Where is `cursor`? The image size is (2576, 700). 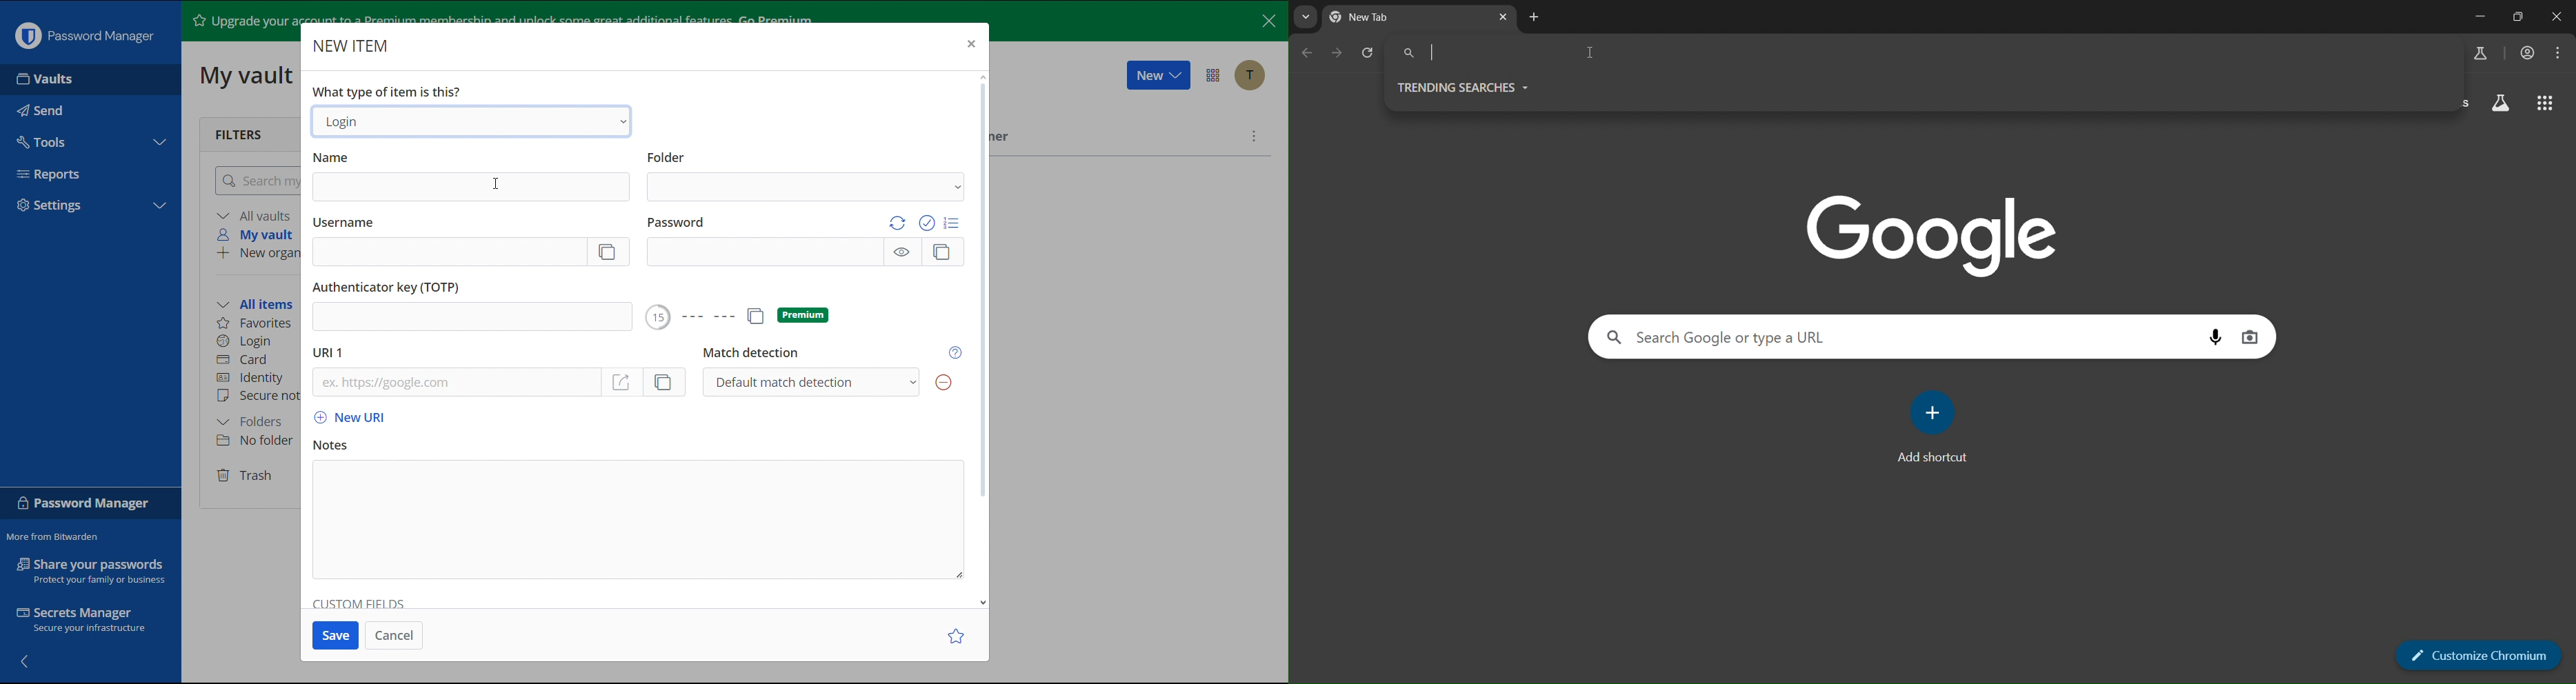
cursor is located at coordinates (1593, 51).